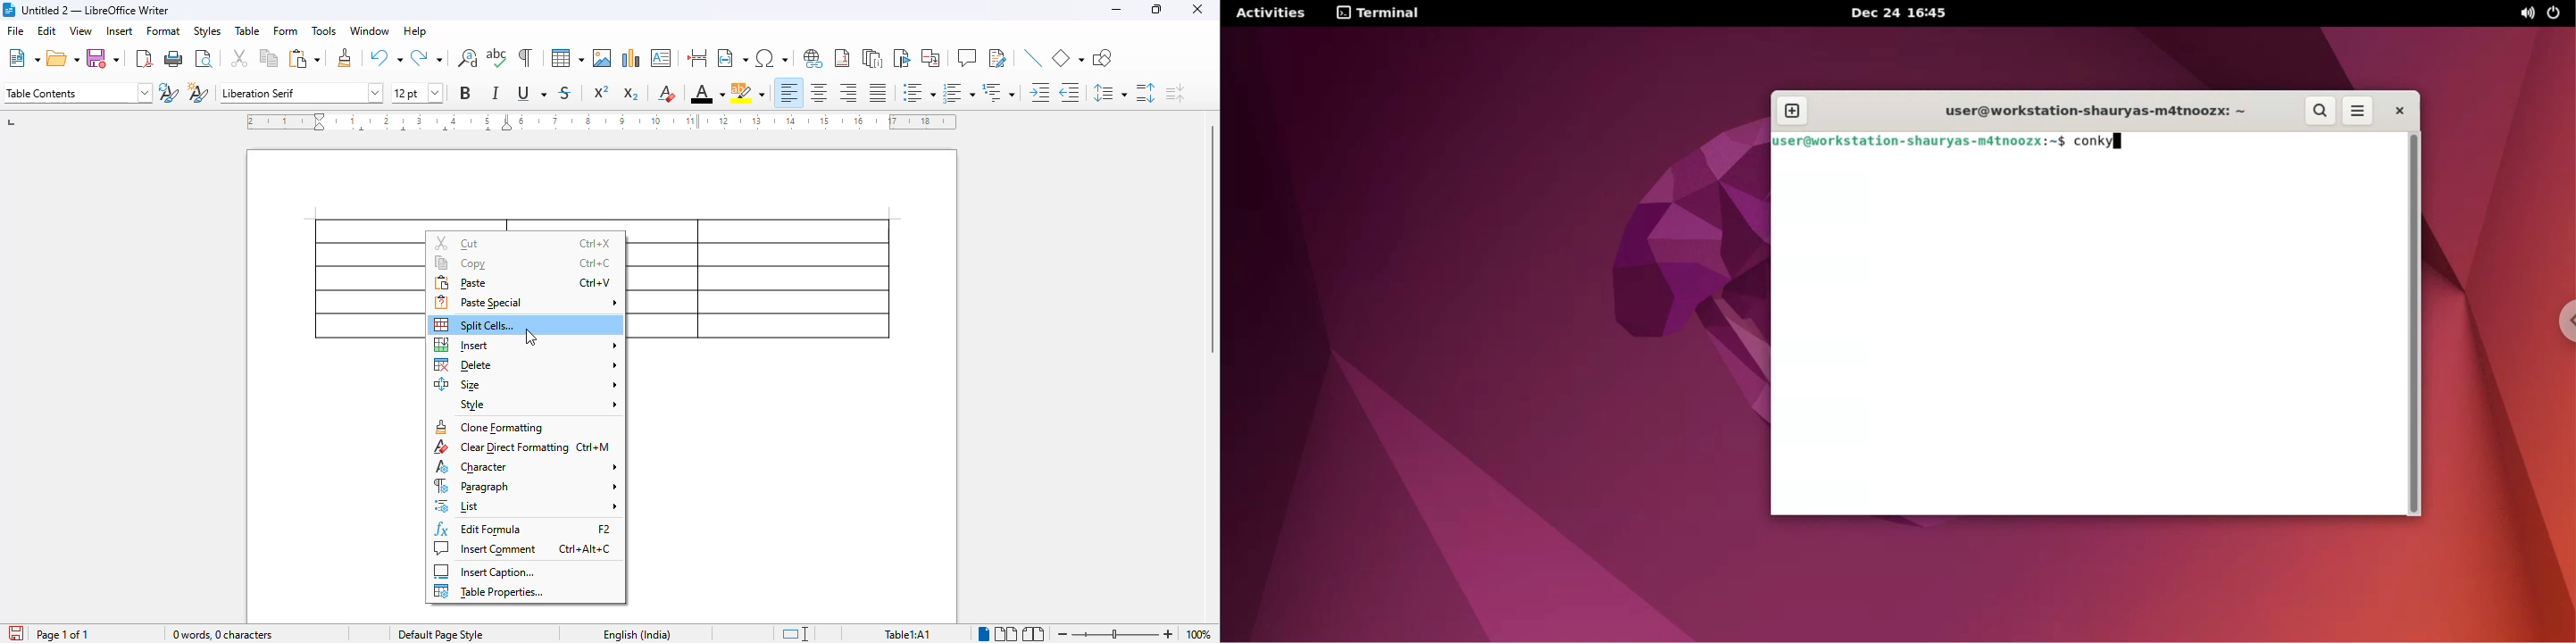  Describe the element at coordinates (203, 59) in the screenshot. I see `toggle print preview` at that location.